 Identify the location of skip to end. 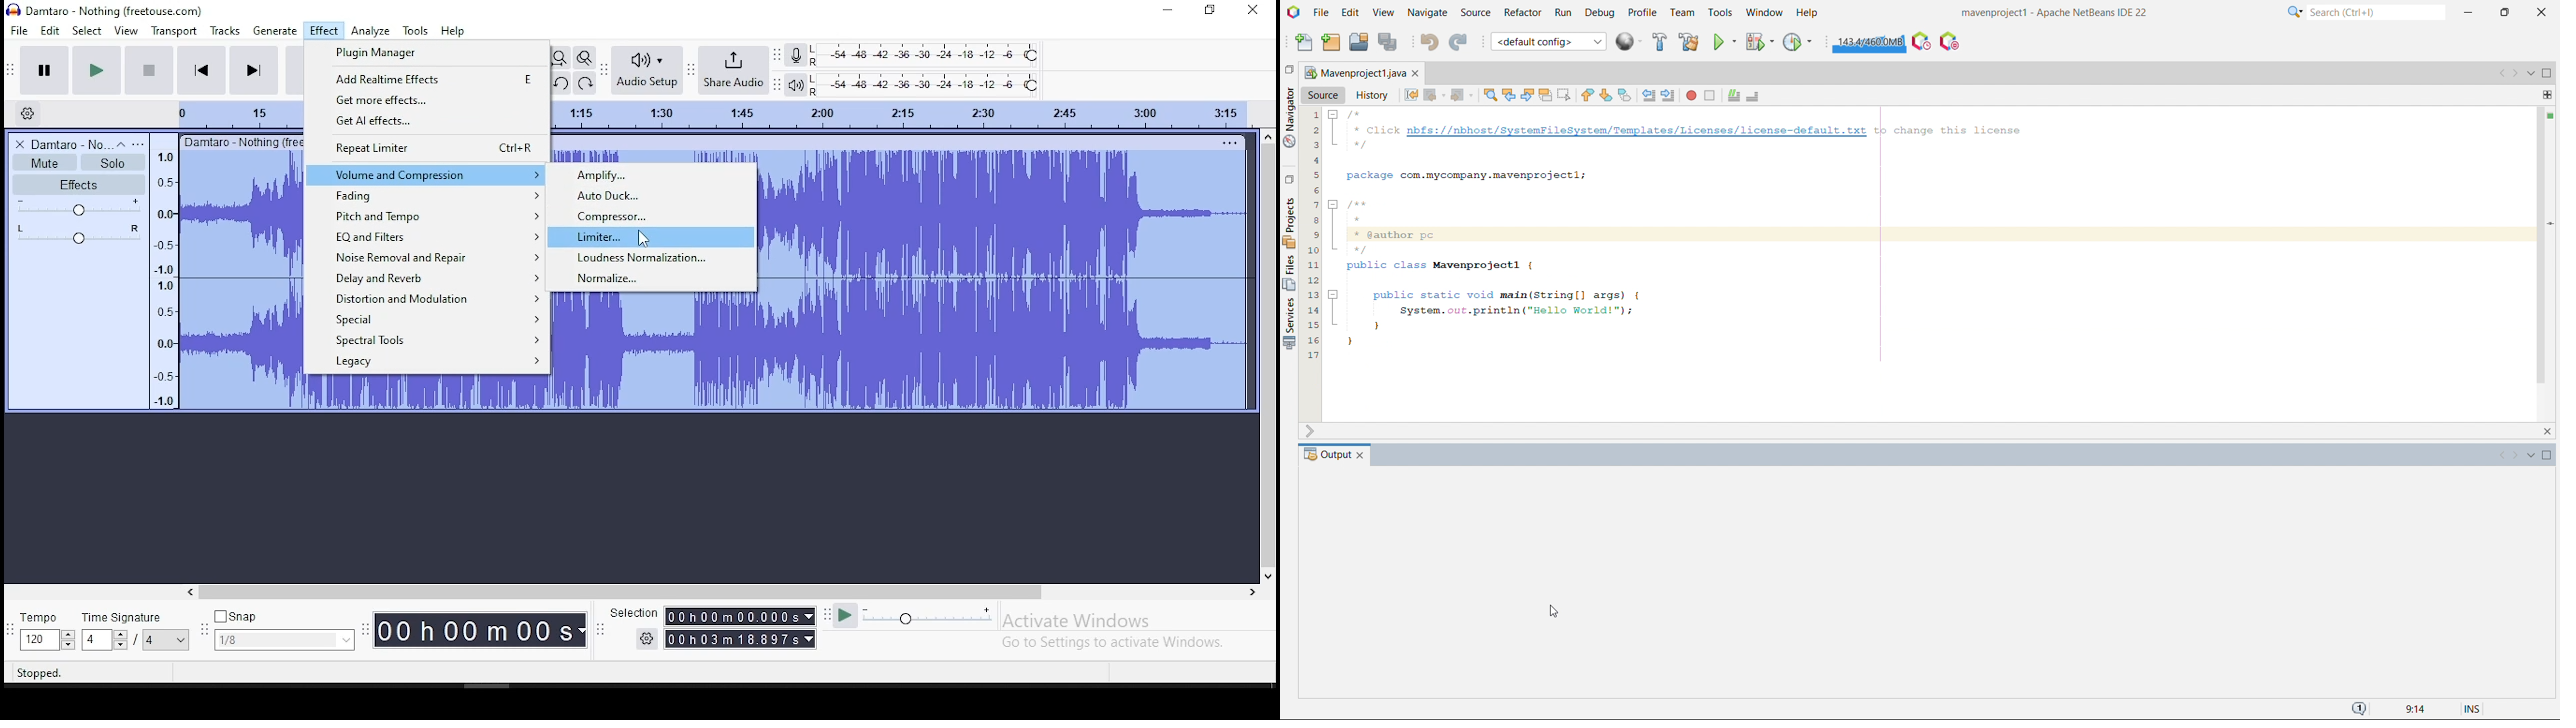
(253, 71).